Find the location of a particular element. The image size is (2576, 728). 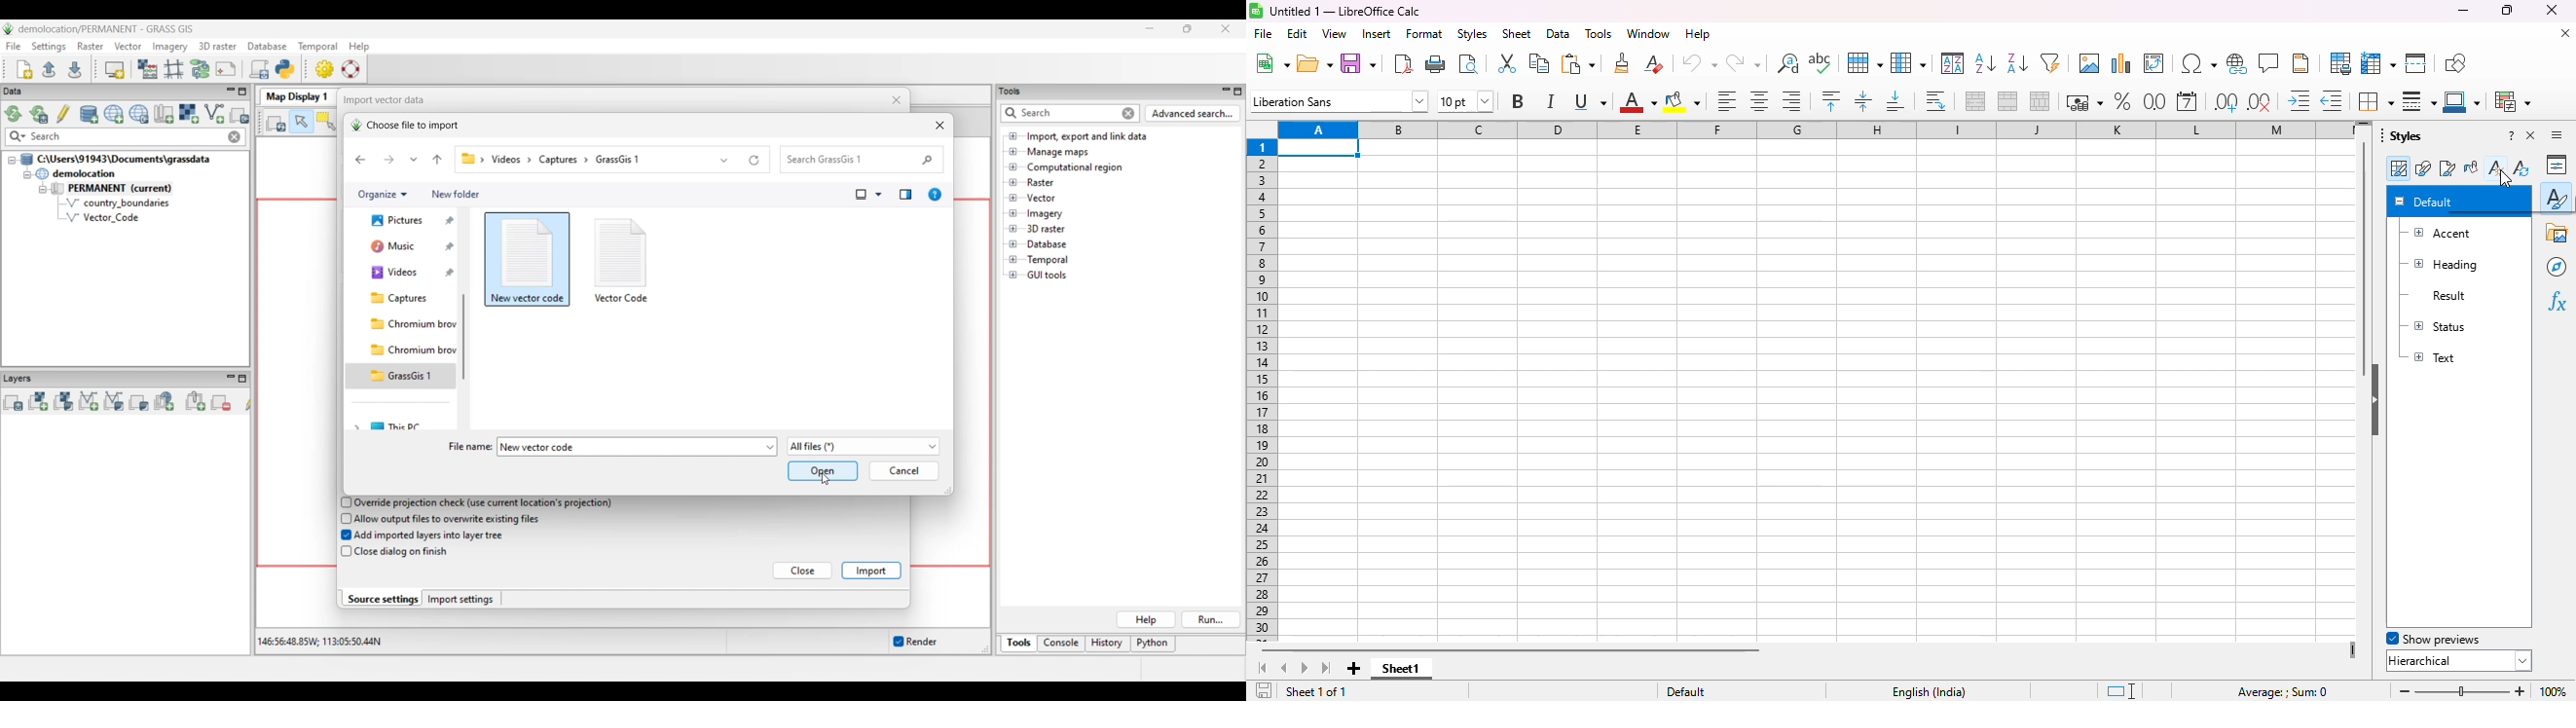

logo is located at coordinates (1256, 11).